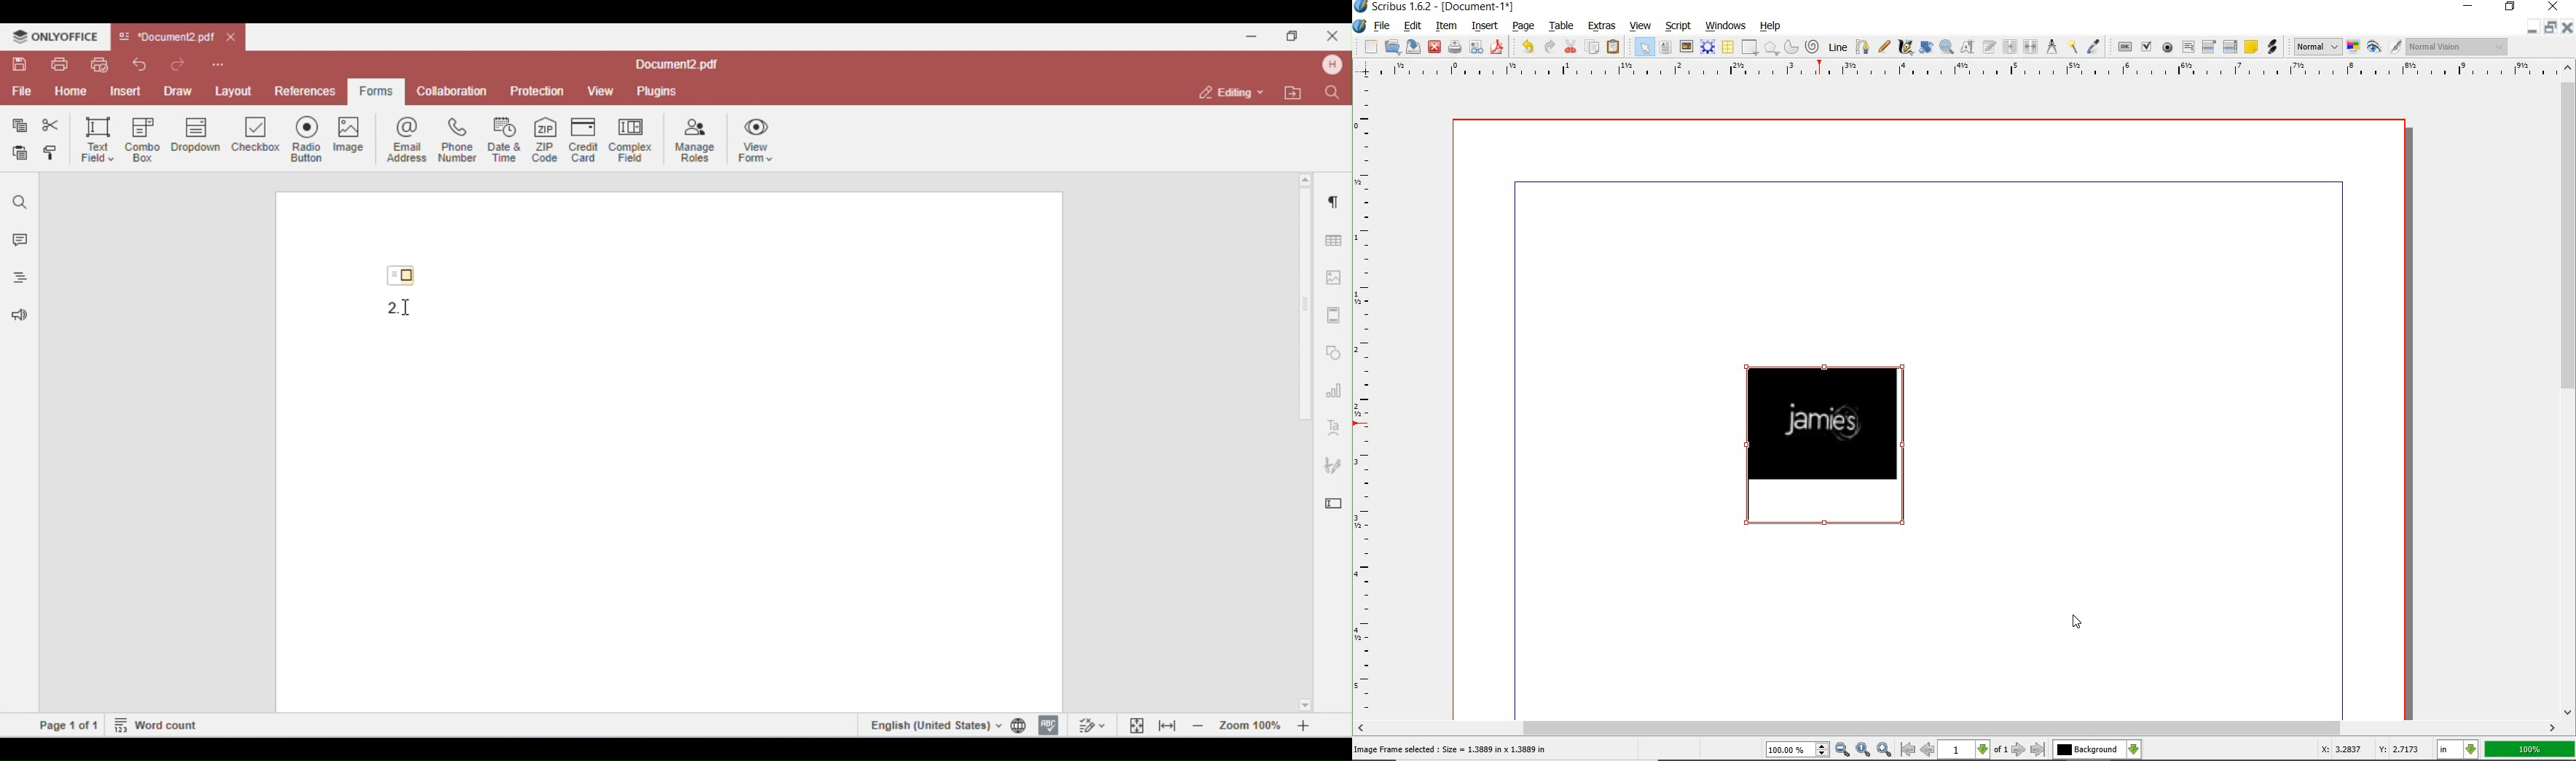  Describe the element at coordinates (1829, 749) in the screenshot. I see `zoom in/zoom to/zoom out` at that location.